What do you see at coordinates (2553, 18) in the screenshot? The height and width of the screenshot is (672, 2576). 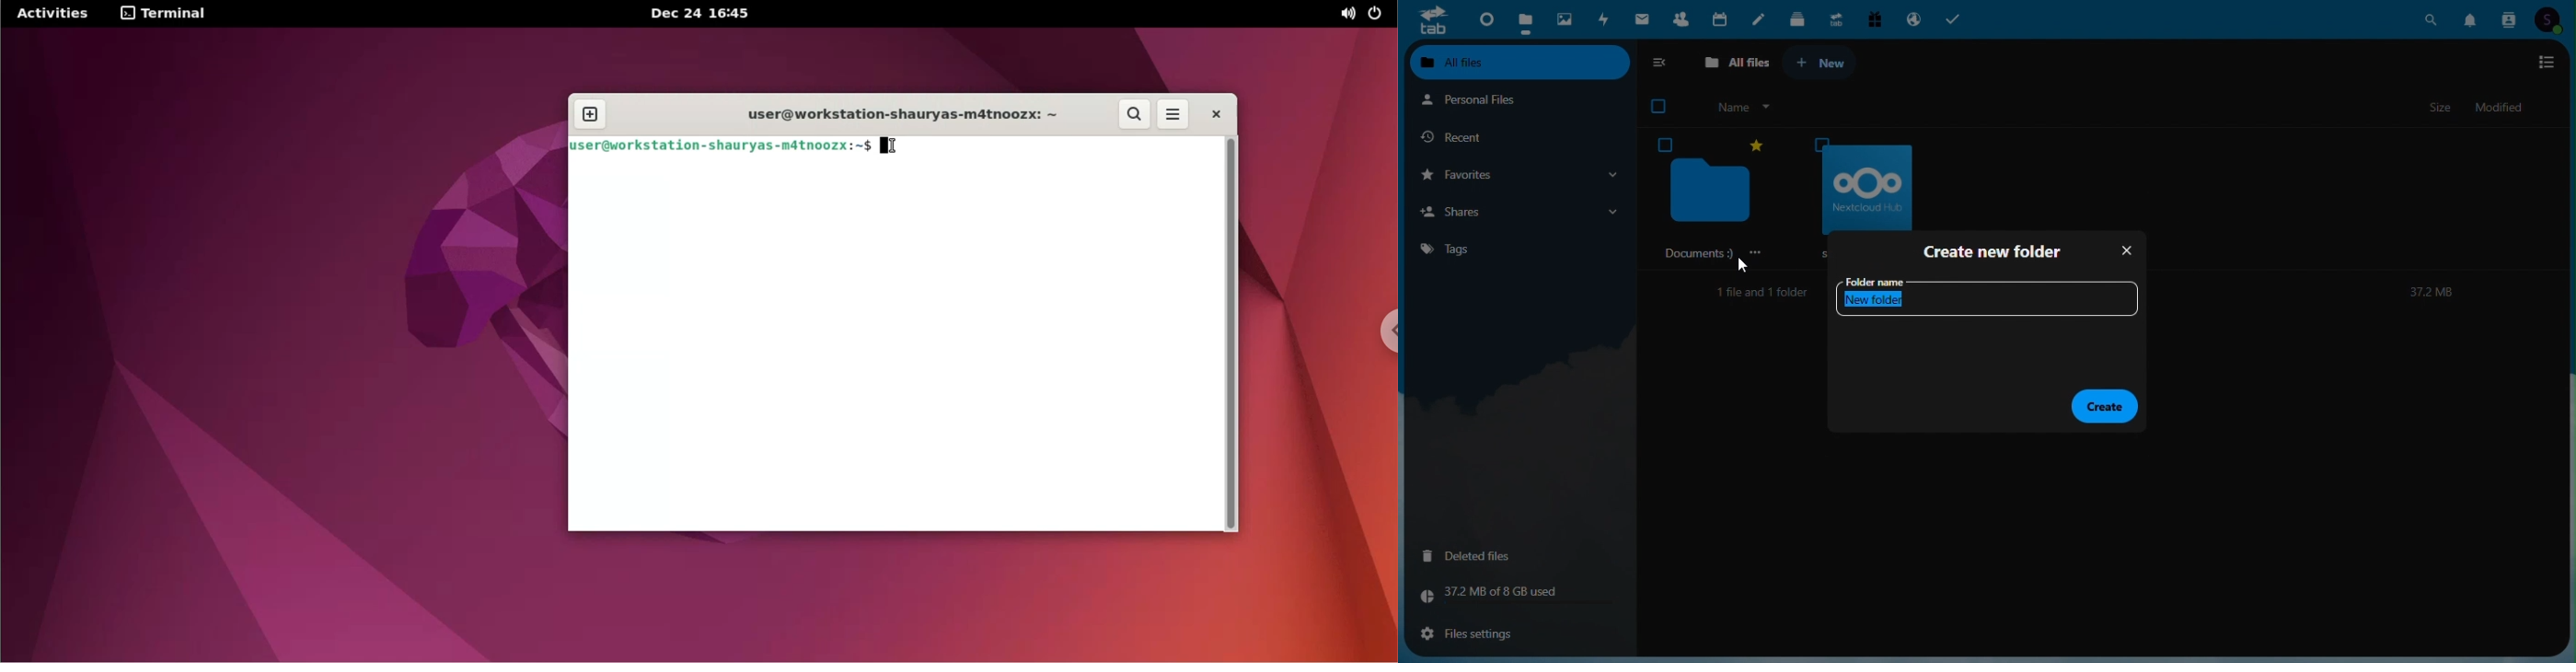 I see `Account icon` at bounding box center [2553, 18].